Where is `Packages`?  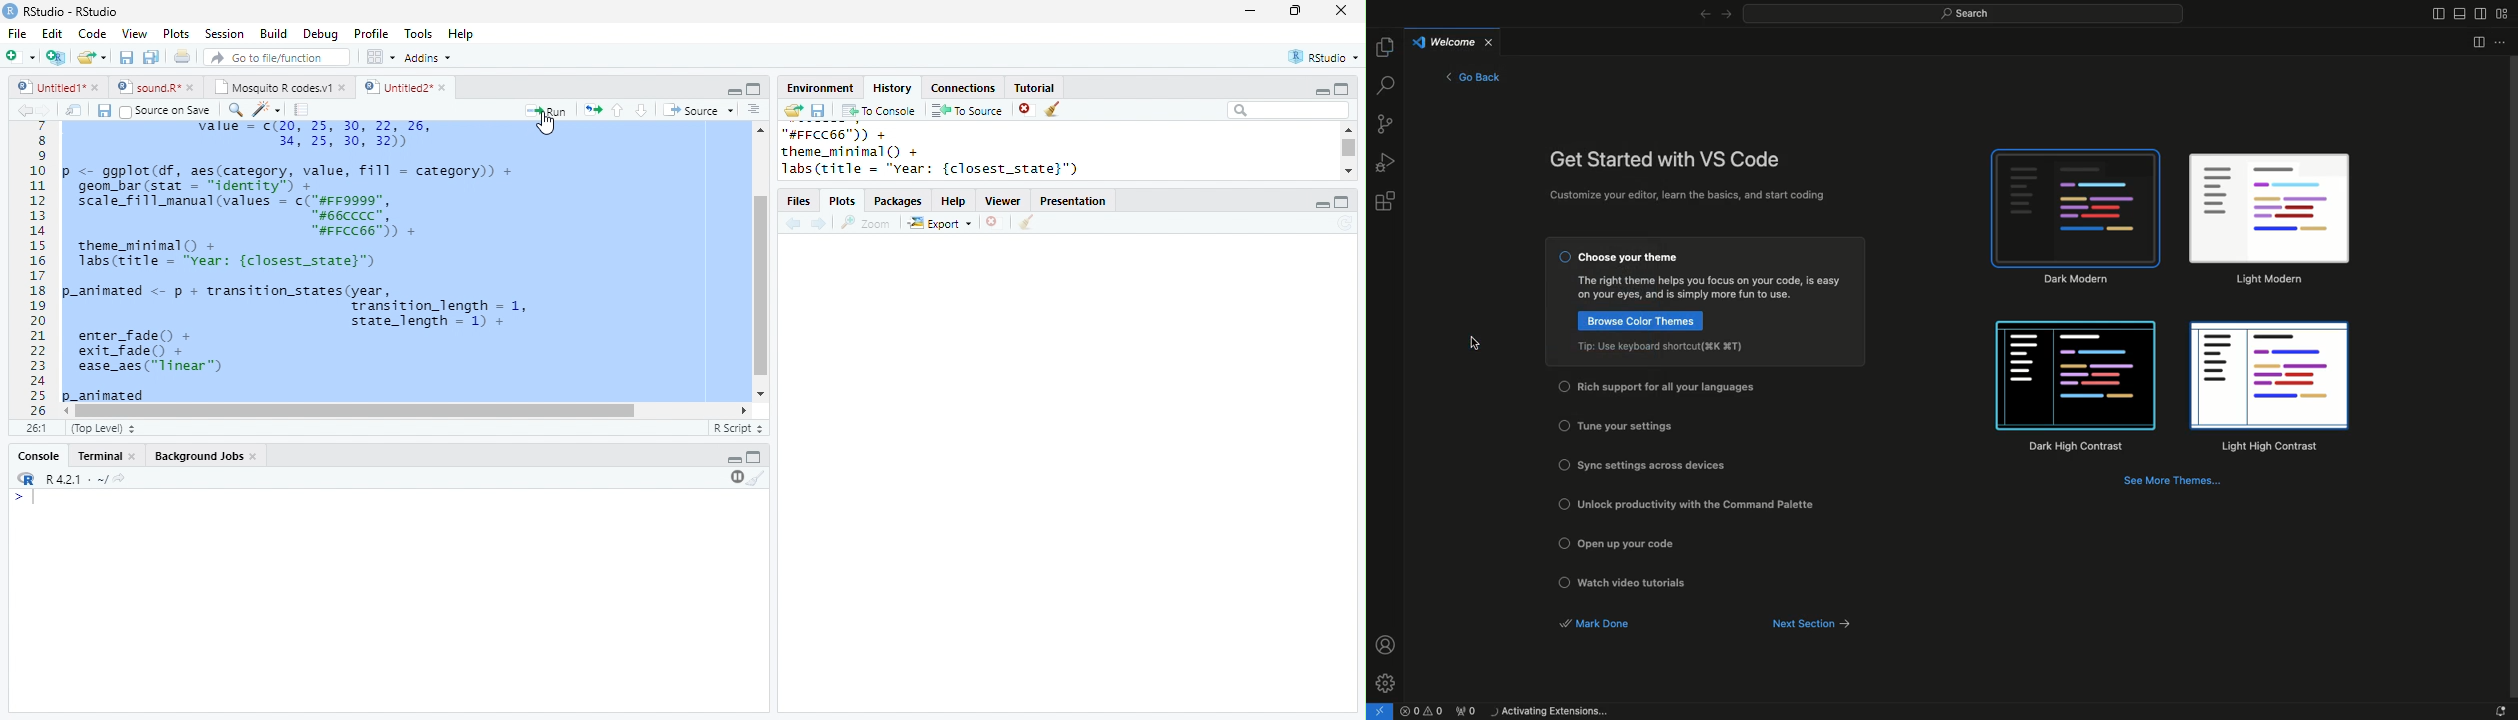 Packages is located at coordinates (899, 201).